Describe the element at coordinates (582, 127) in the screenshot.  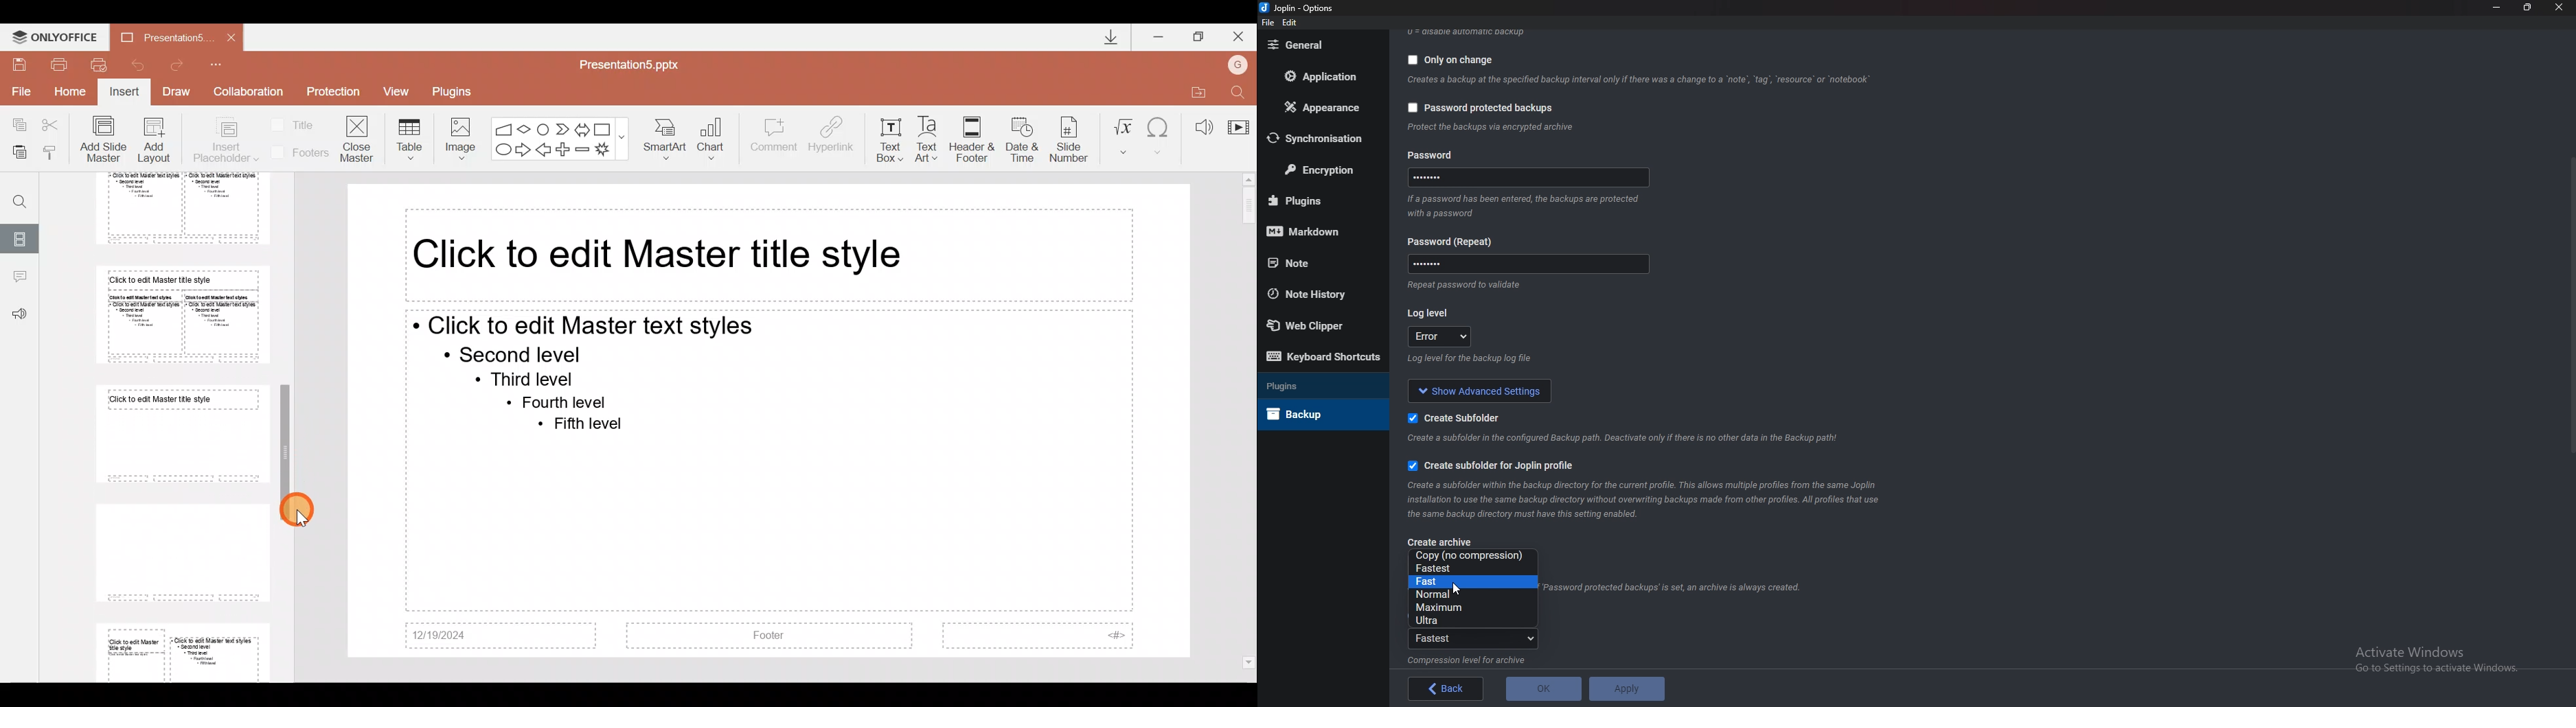
I see `Left right arrow` at that location.